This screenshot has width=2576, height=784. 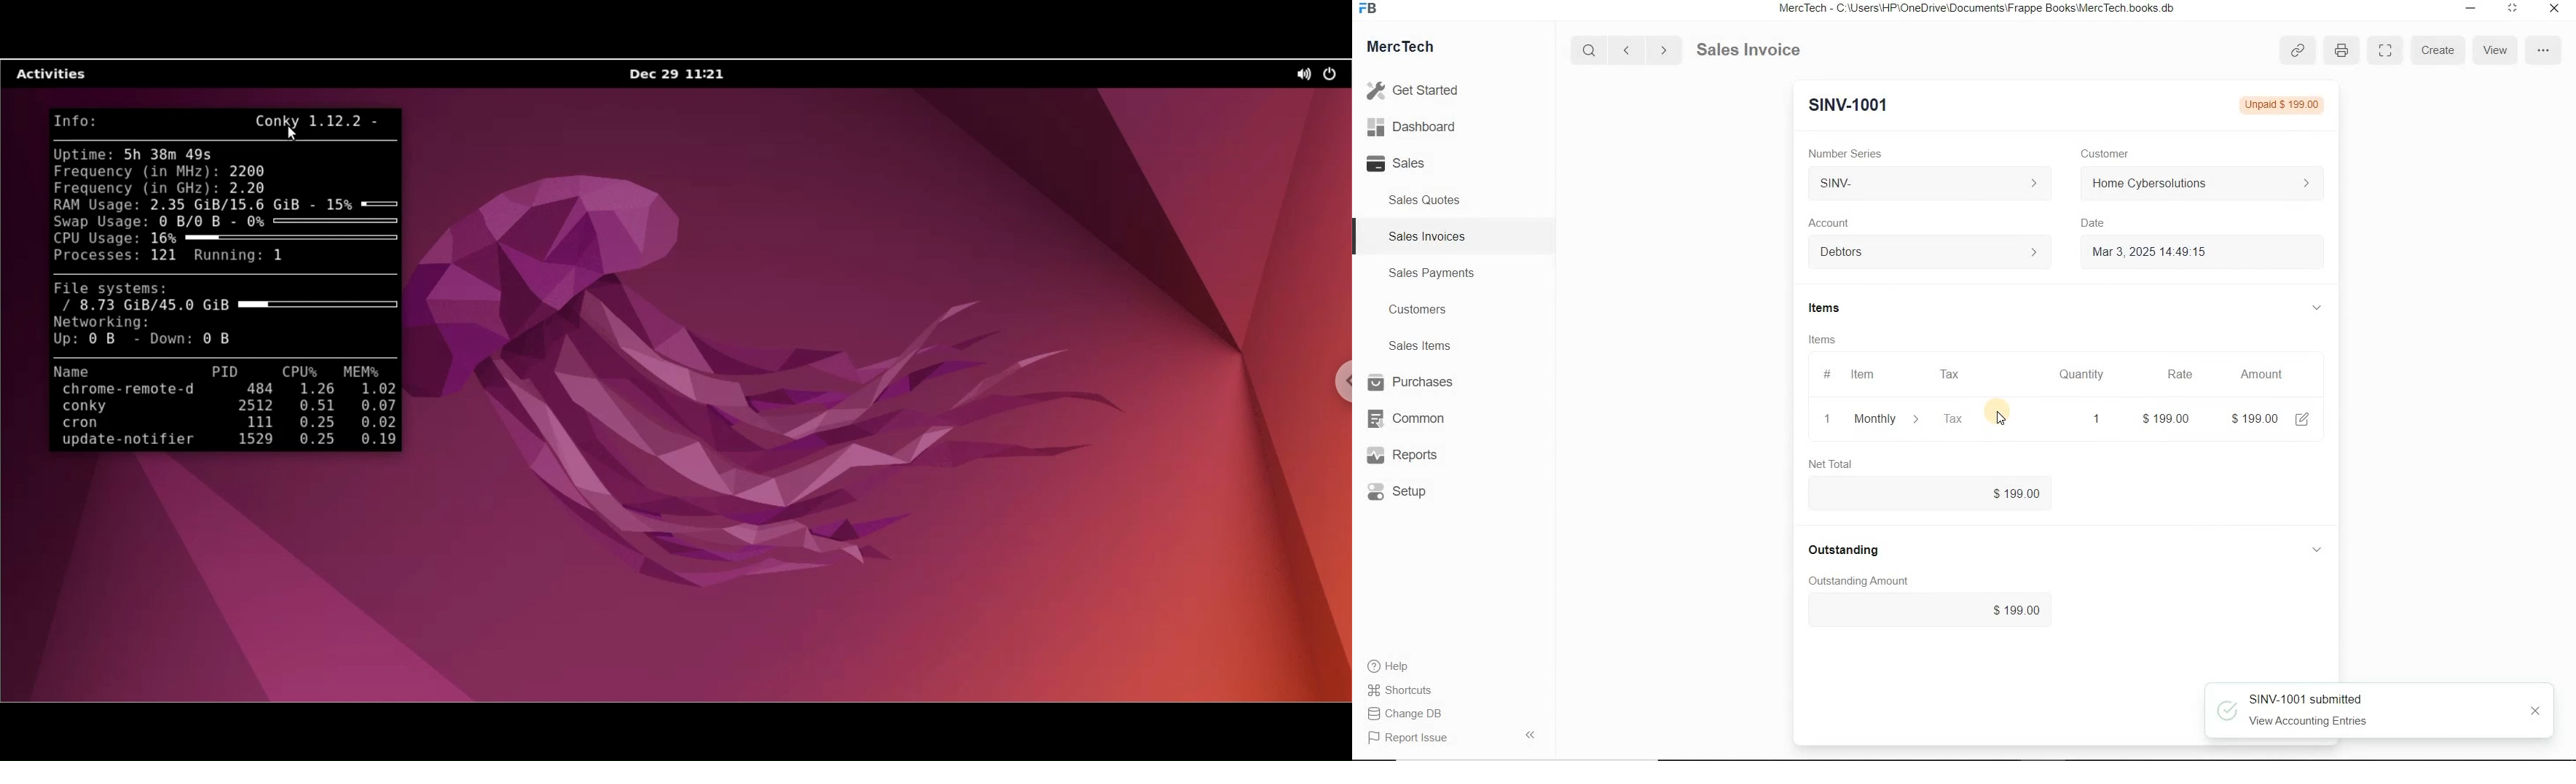 What do you see at coordinates (1413, 418) in the screenshot?
I see `Common` at bounding box center [1413, 418].